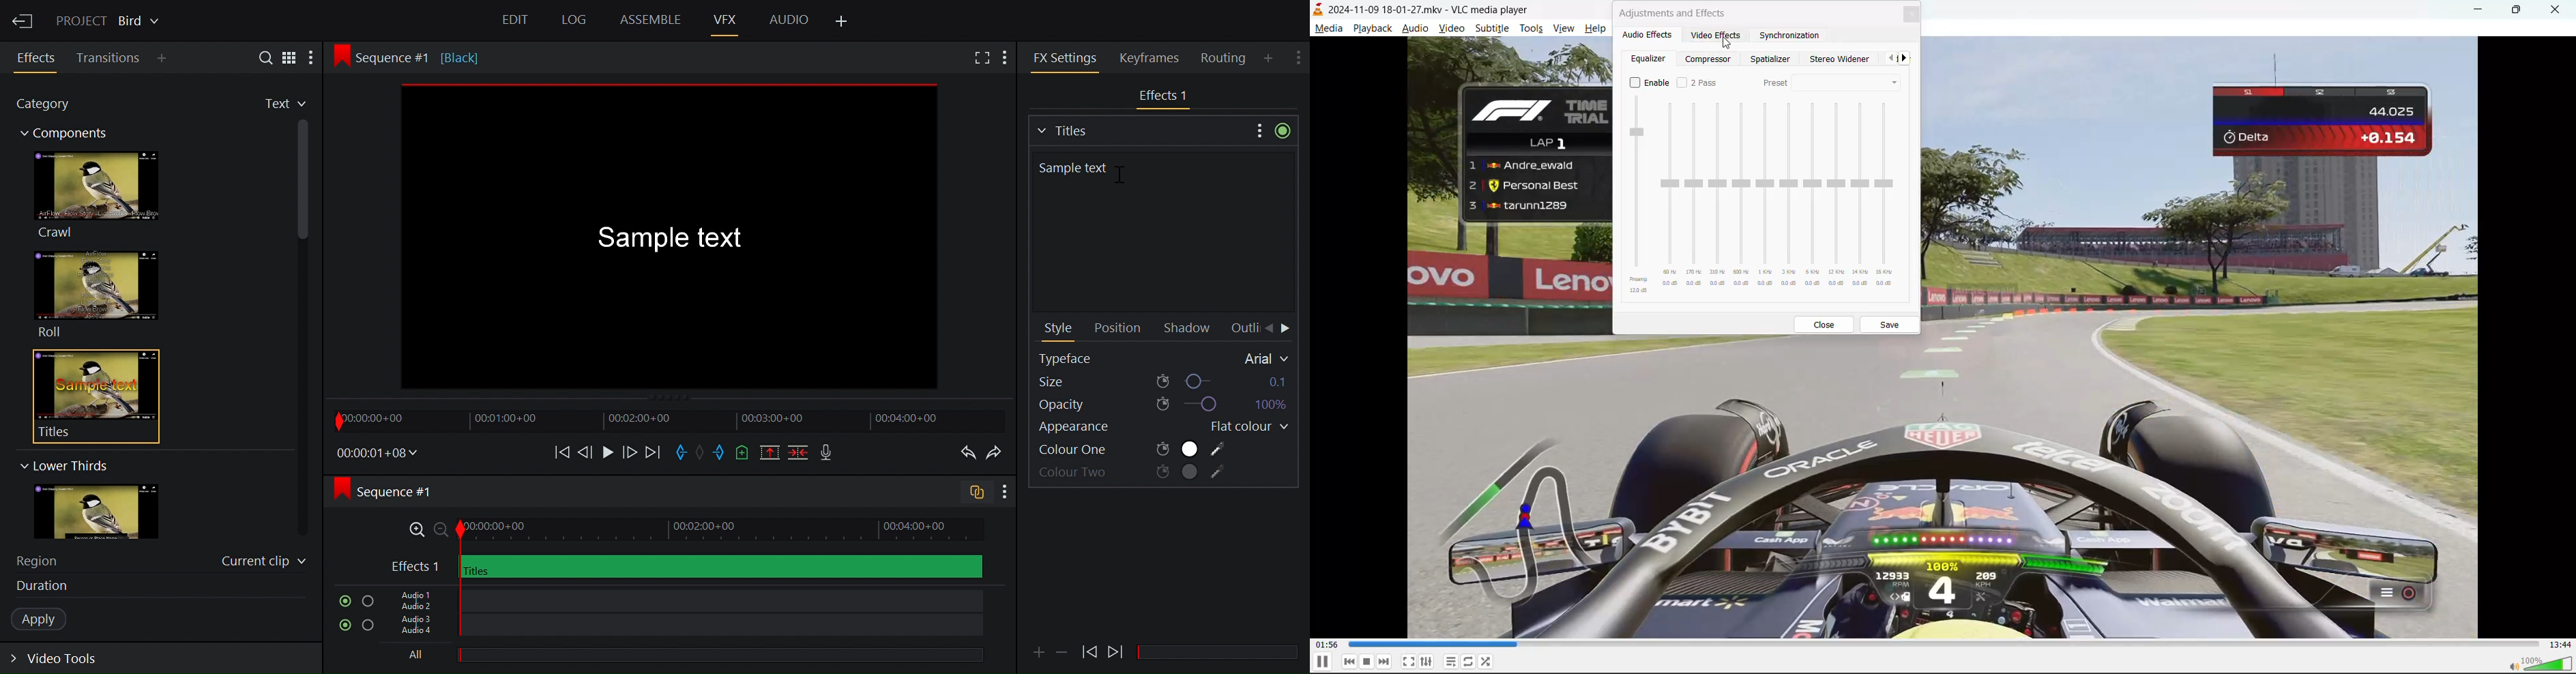 The image size is (2576, 700). I want to click on Solo this track, so click(368, 602).